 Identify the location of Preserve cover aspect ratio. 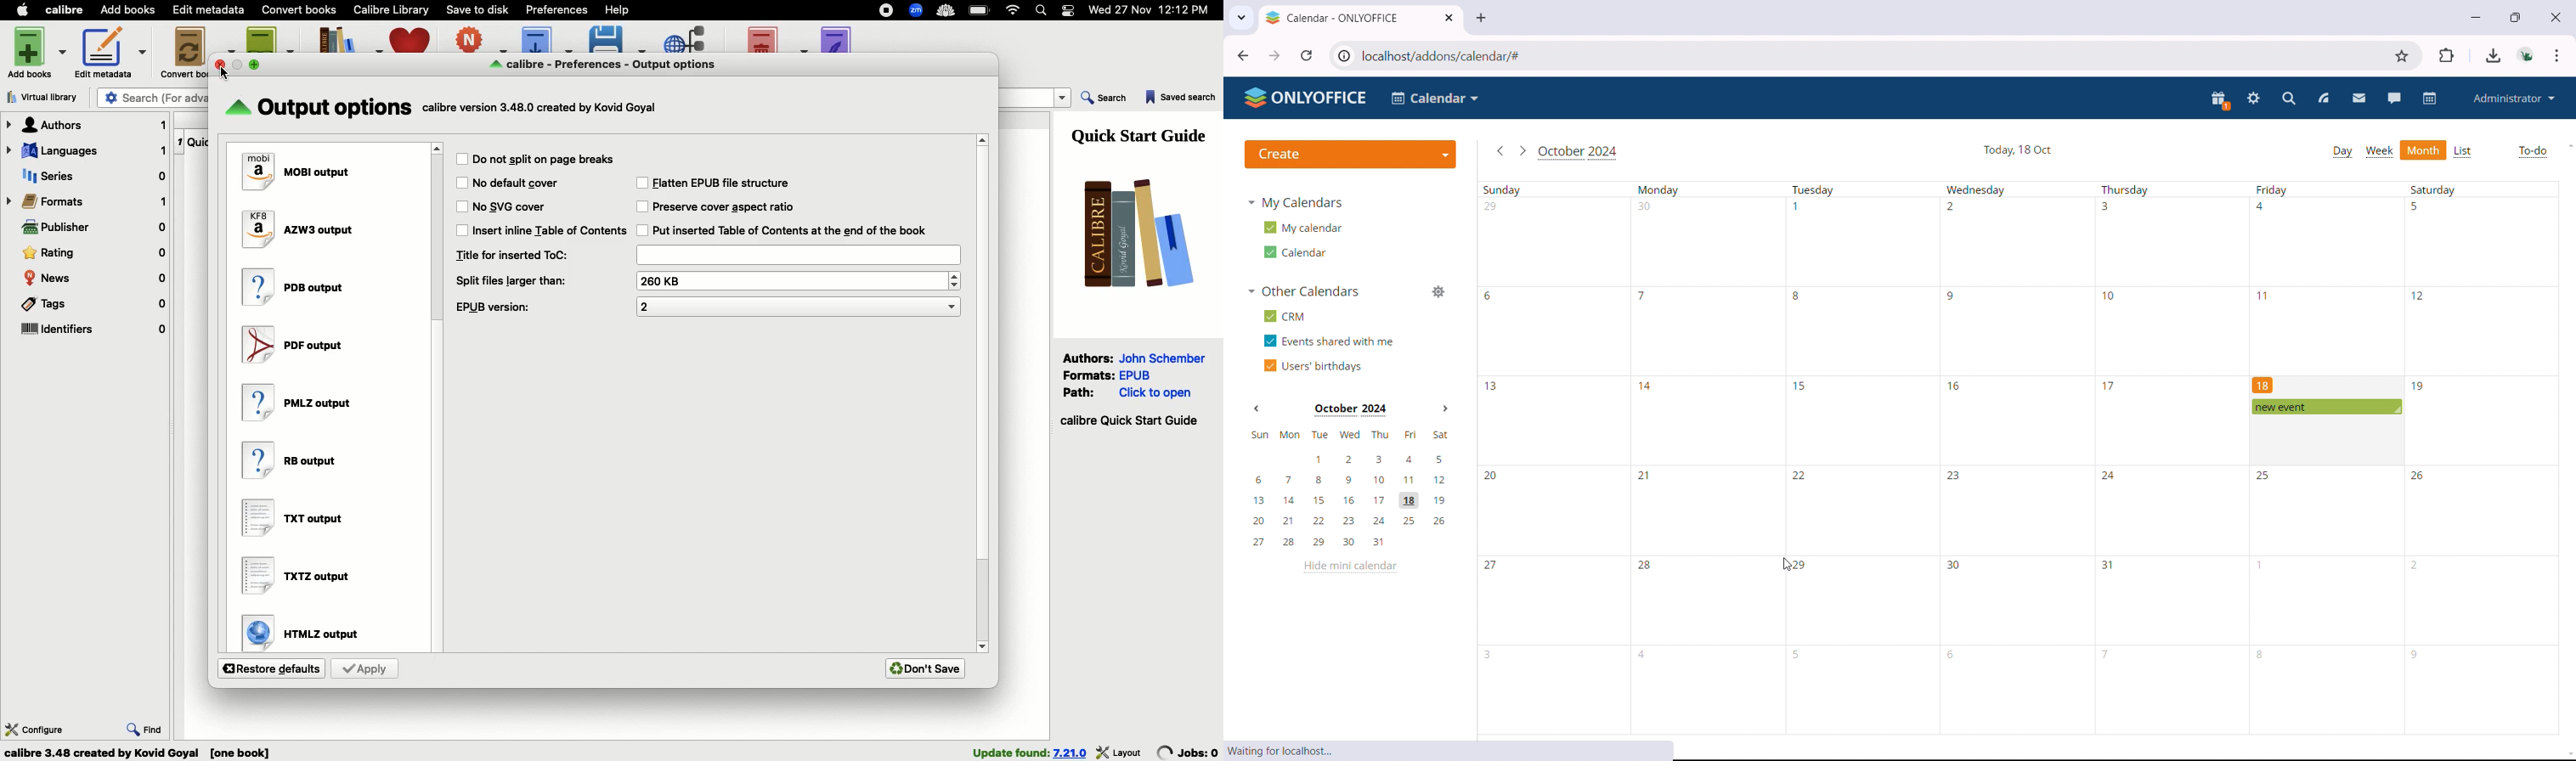
(727, 206).